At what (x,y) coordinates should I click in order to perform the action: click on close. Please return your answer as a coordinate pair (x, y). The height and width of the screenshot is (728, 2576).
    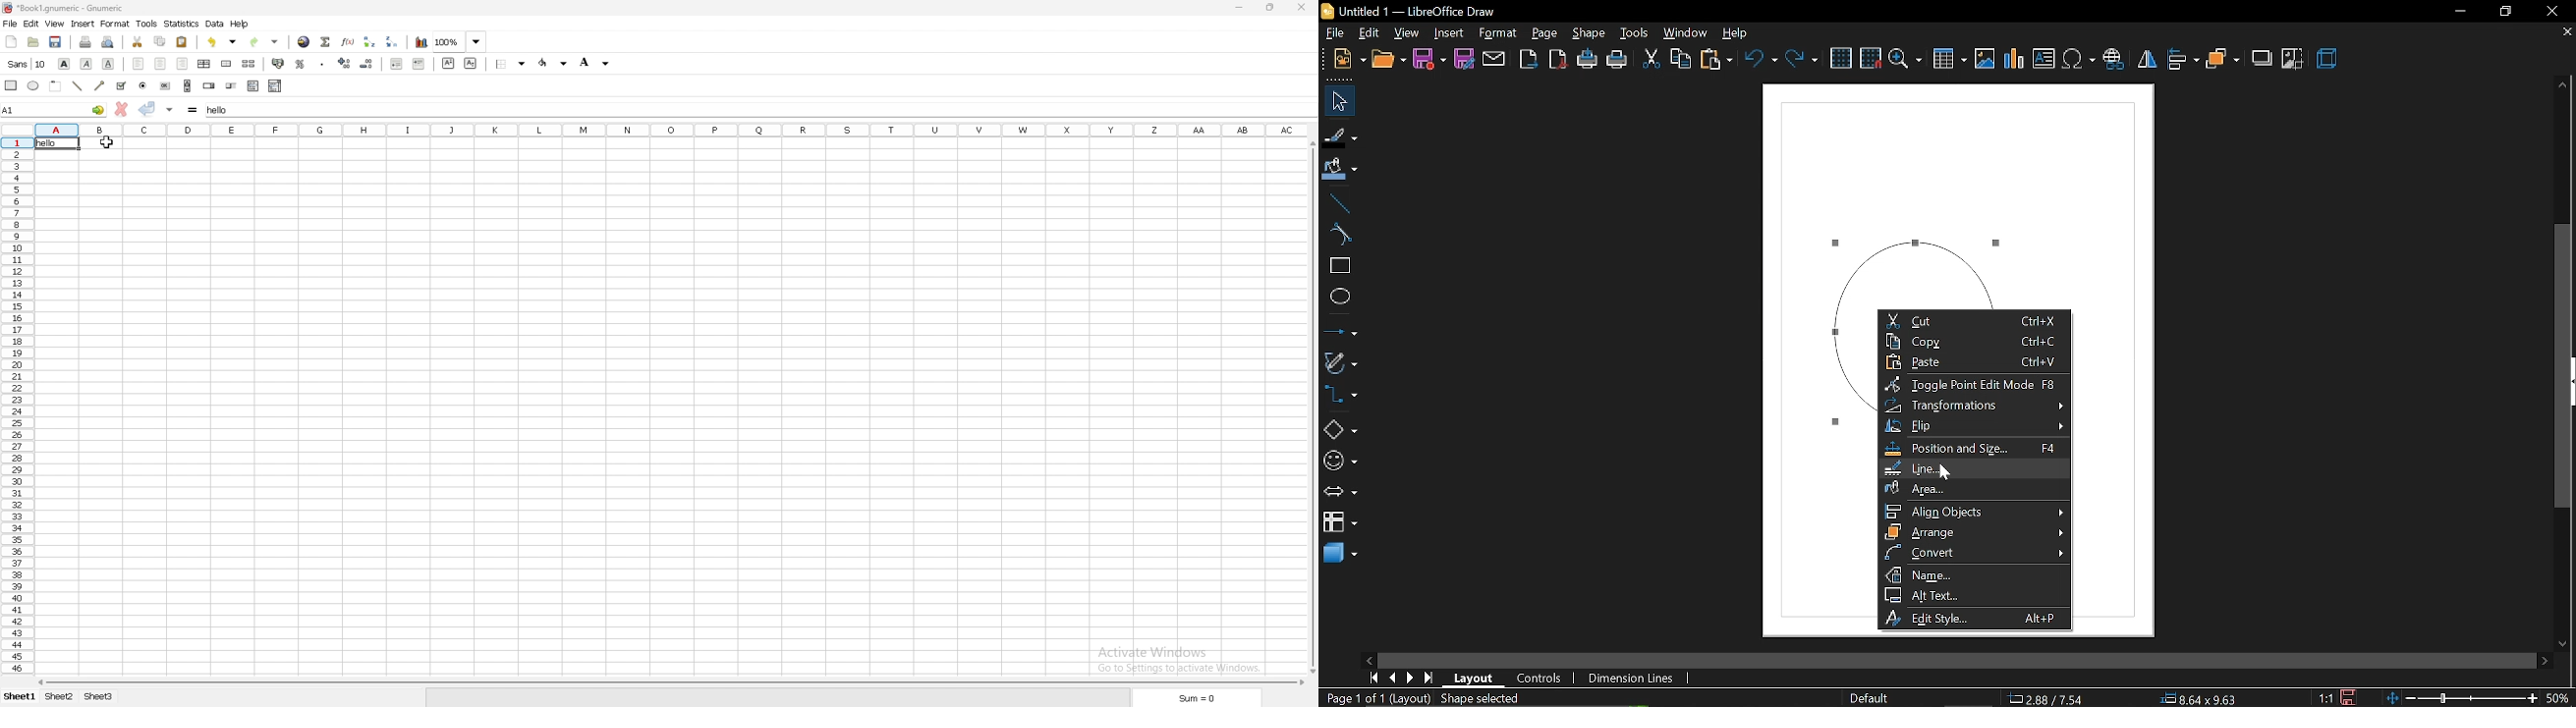
    Looking at the image, I should click on (2550, 11).